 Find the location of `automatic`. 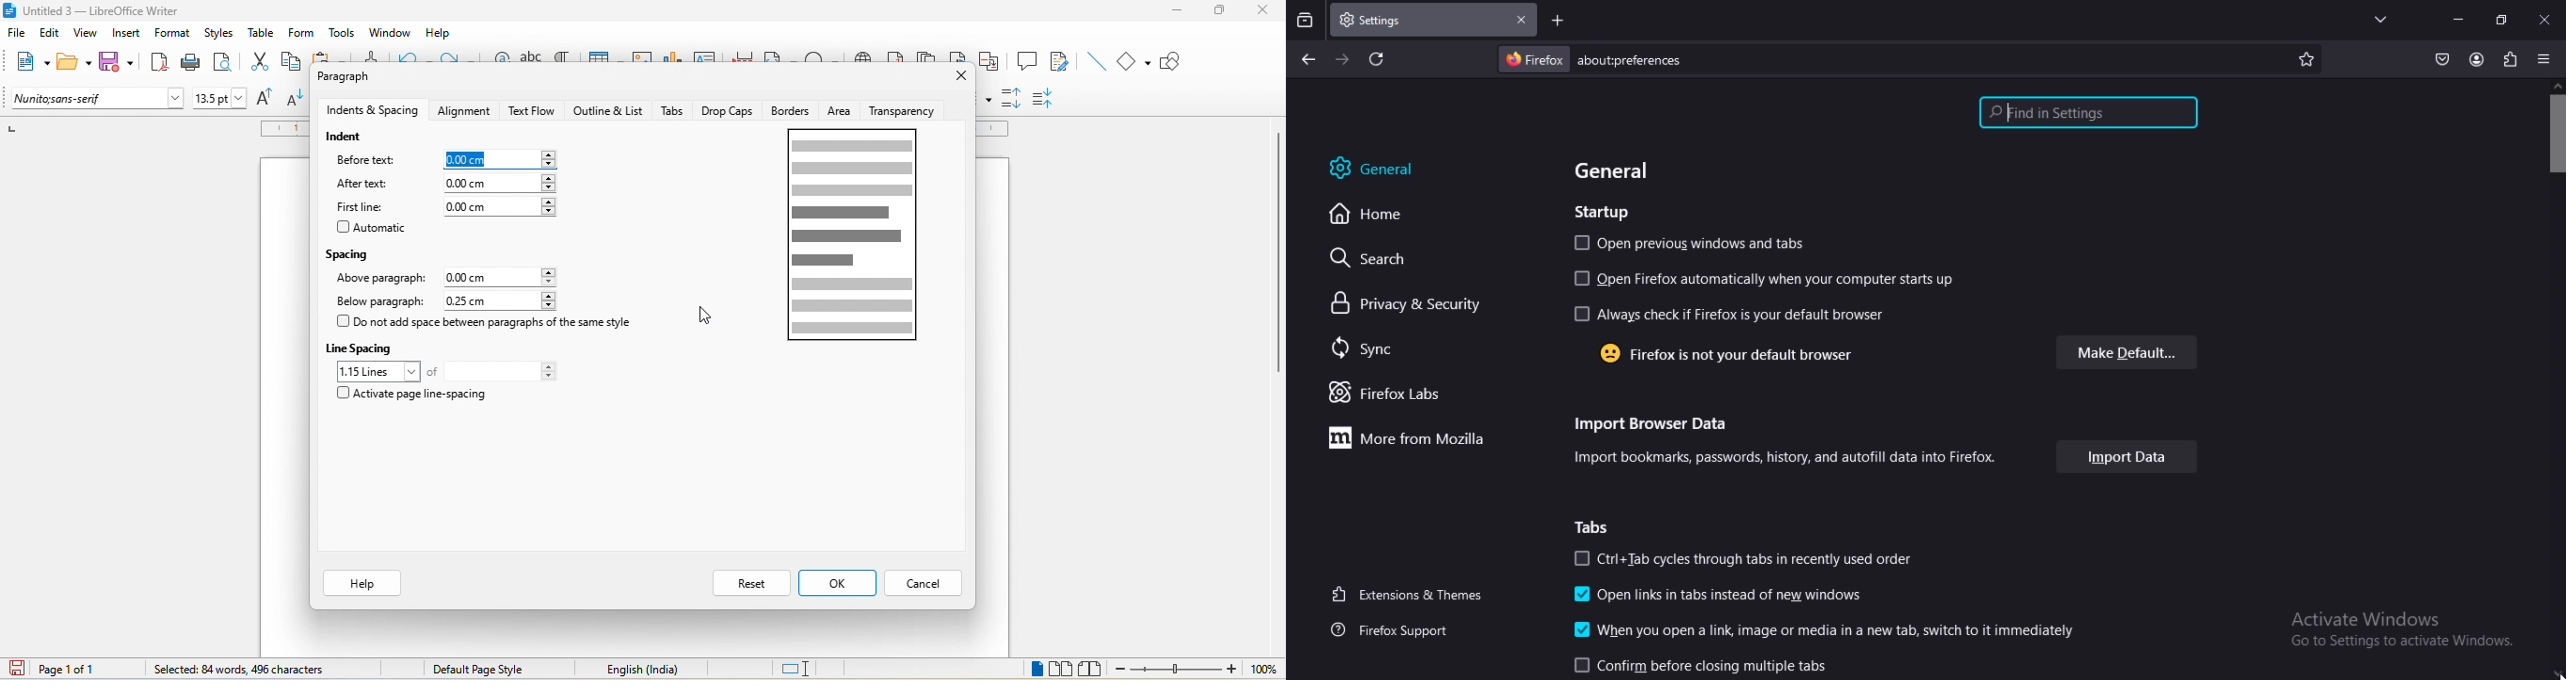

automatic is located at coordinates (382, 230).